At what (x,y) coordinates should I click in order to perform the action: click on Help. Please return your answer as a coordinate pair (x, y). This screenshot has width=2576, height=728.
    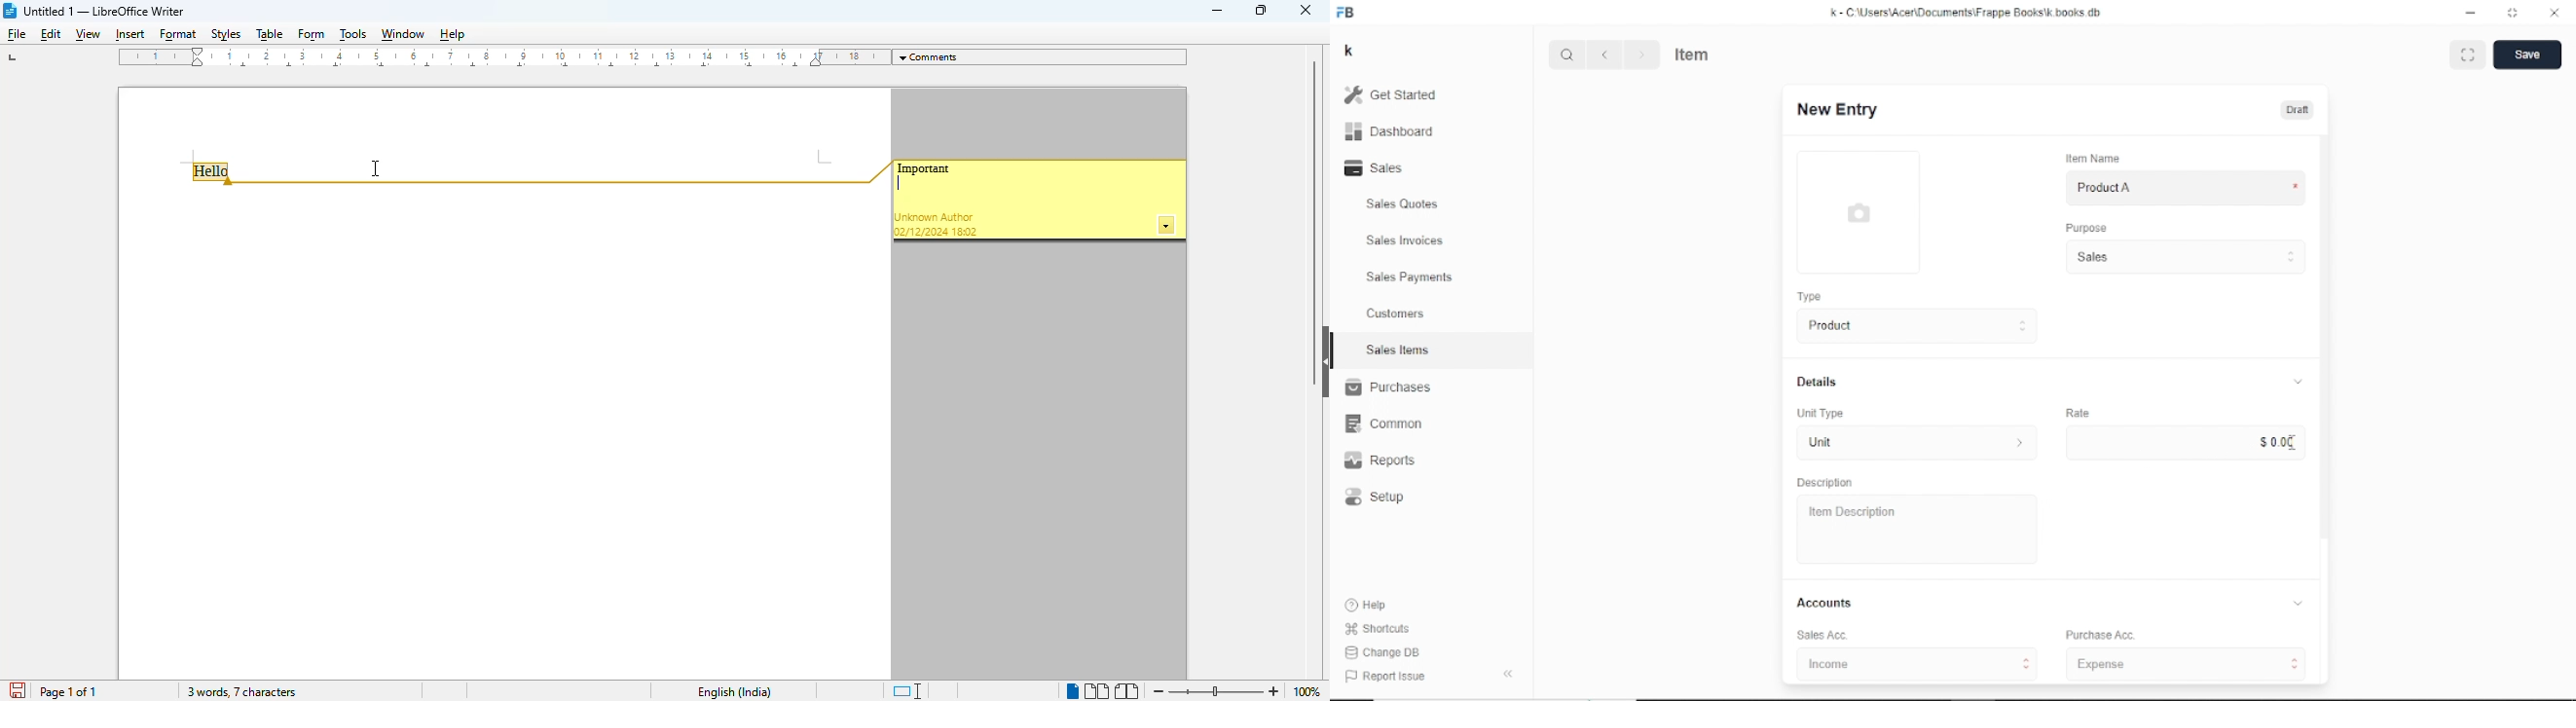
    Looking at the image, I should click on (1370, 605).